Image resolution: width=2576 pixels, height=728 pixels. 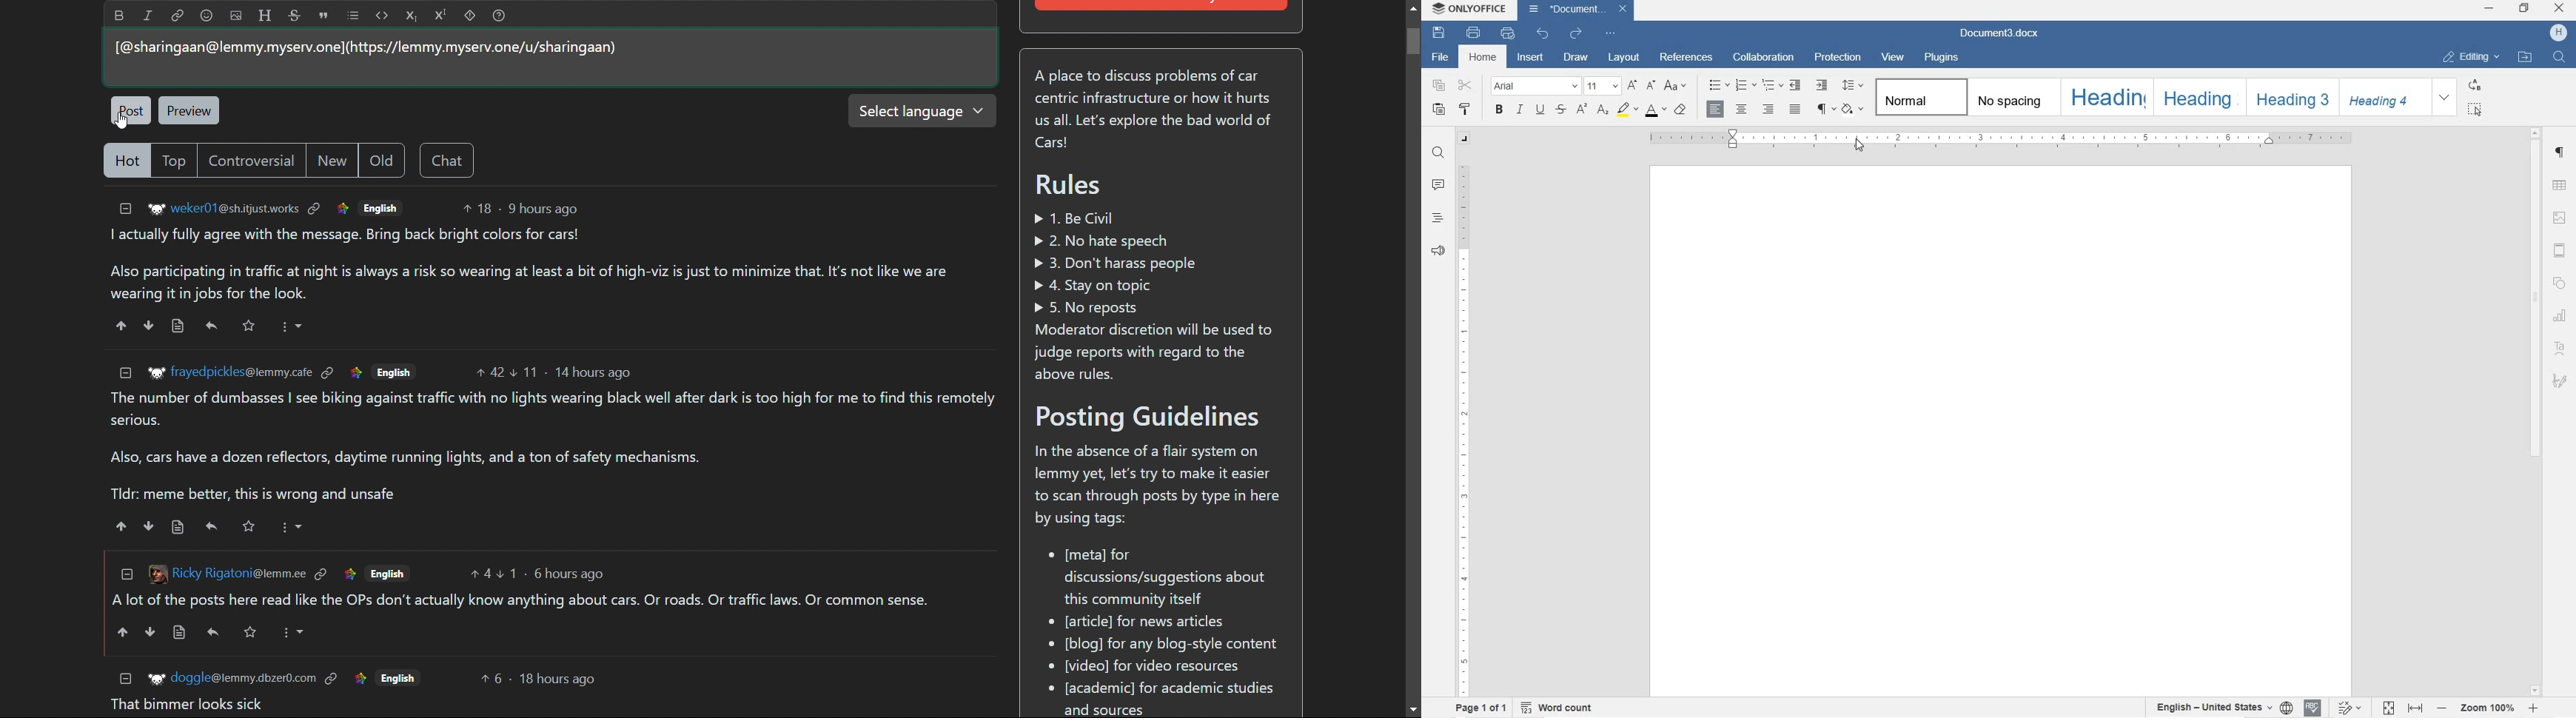 What do you see at coordinates (1858, 146) in the screenshot?
I see `cursor` at bounding box center [1858, 146].